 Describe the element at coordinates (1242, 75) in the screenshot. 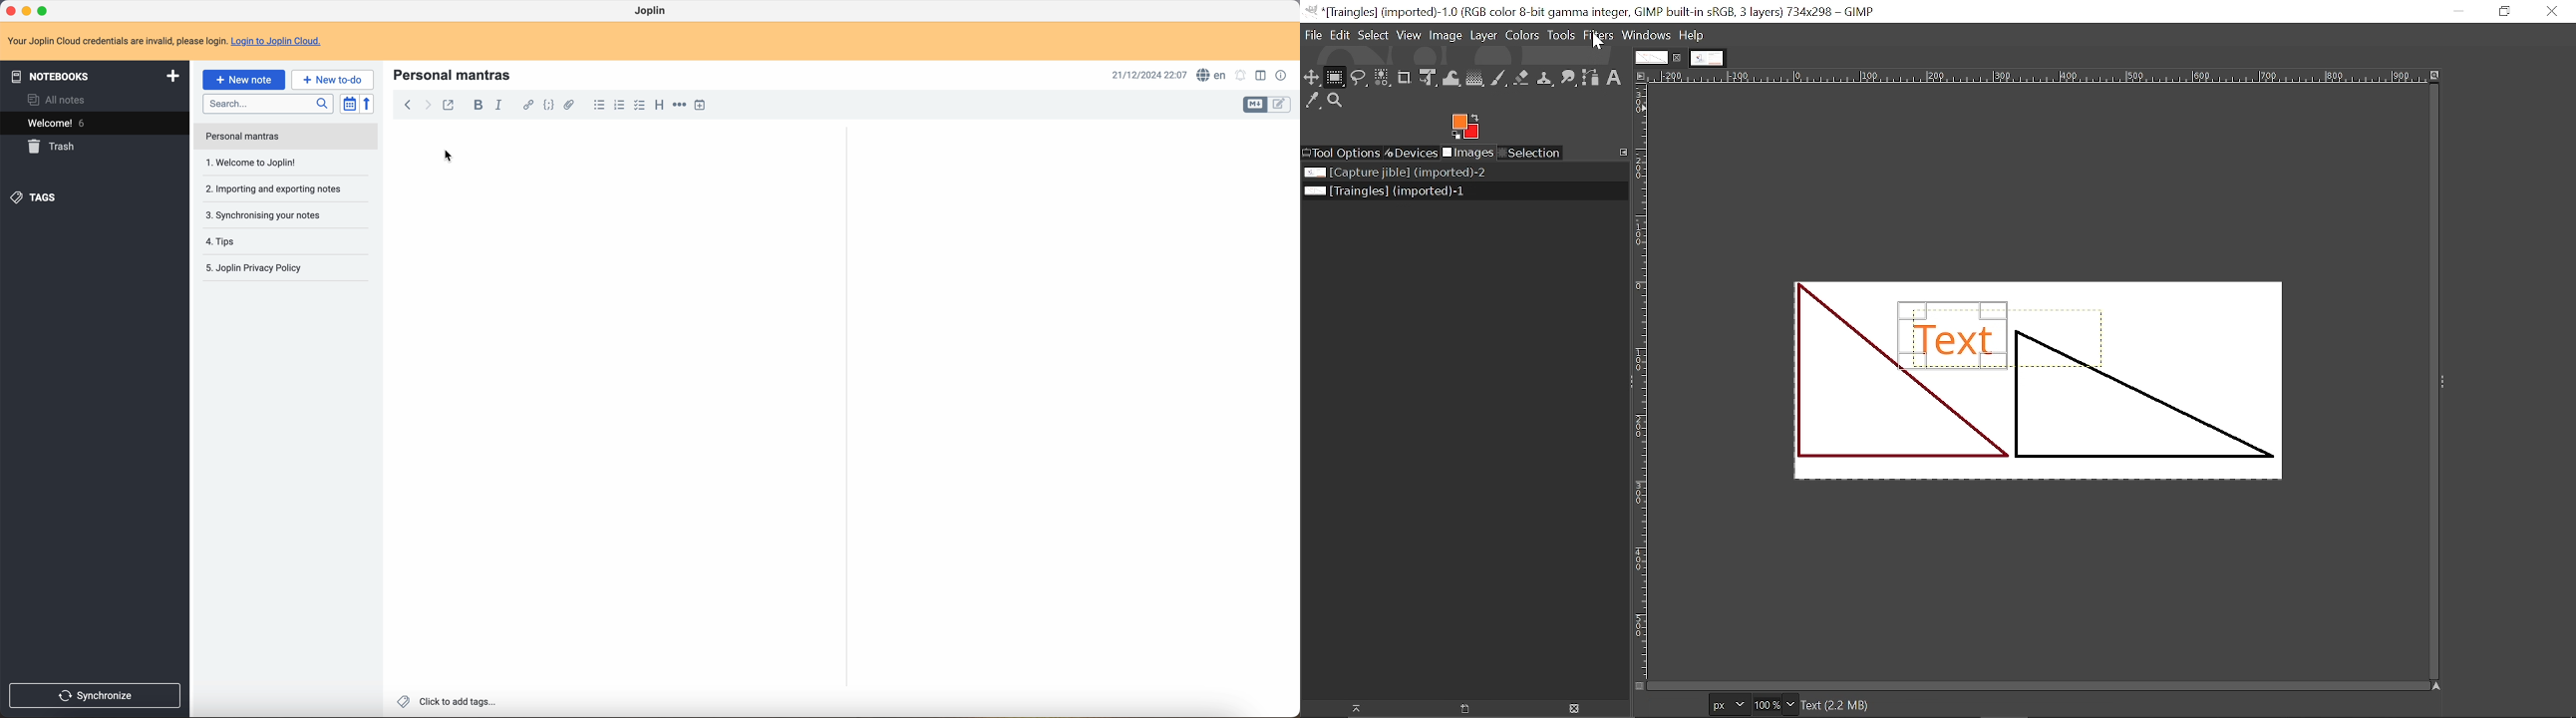

I see `set alarm` at that location.